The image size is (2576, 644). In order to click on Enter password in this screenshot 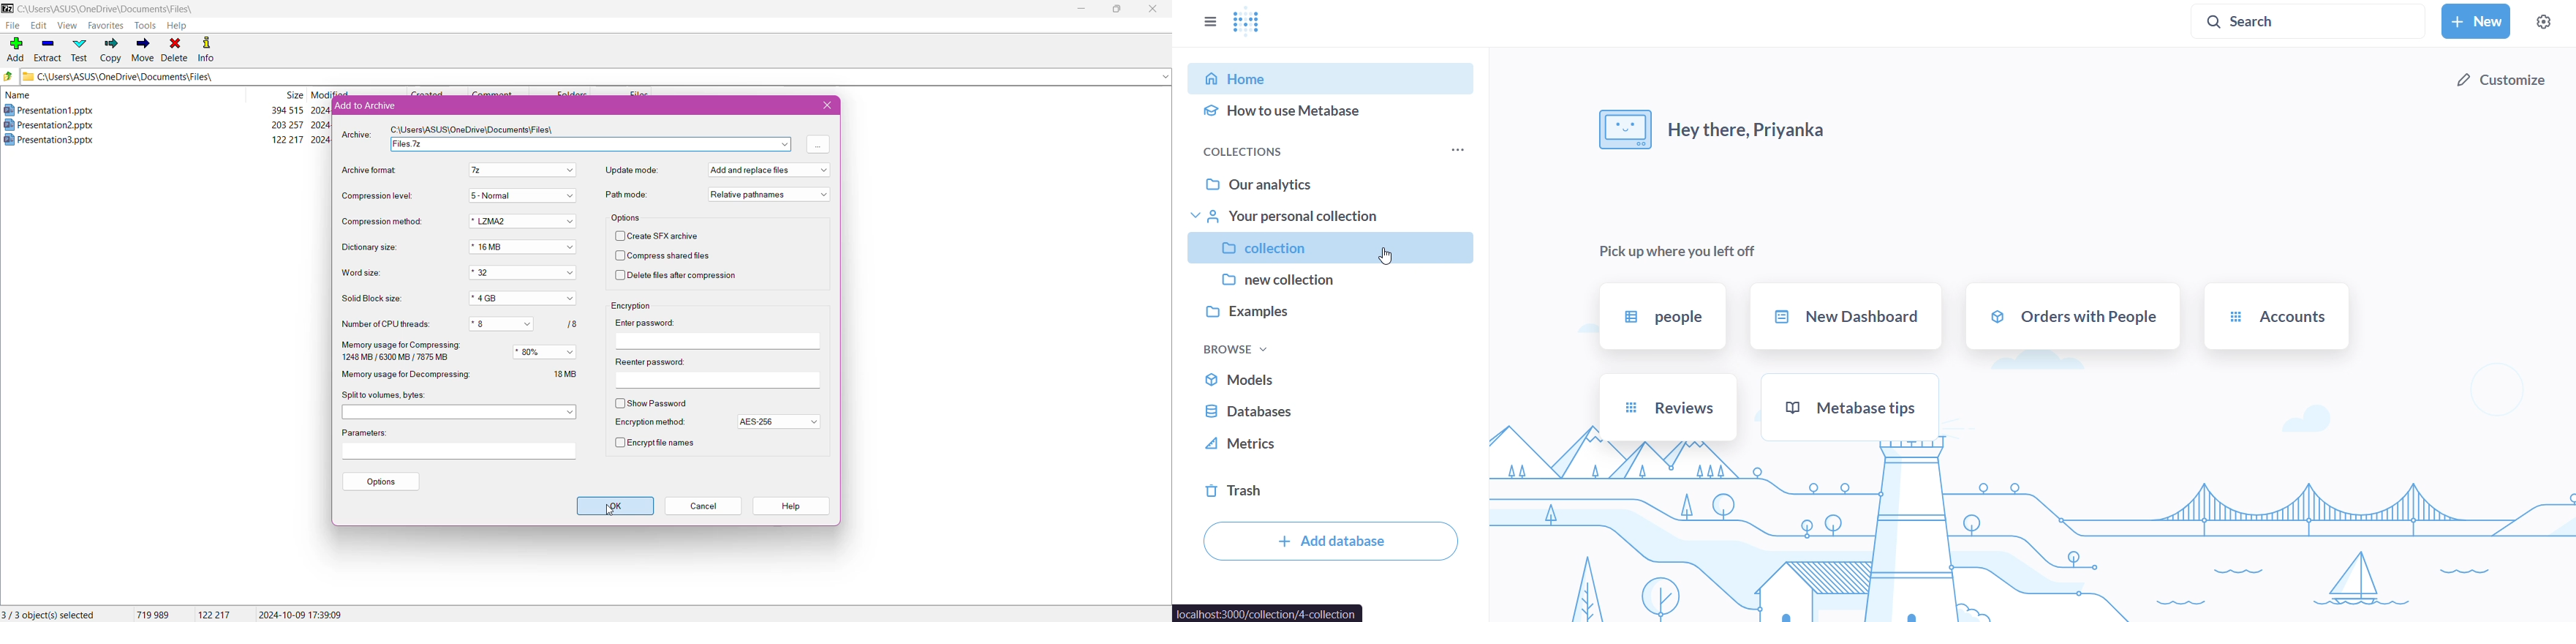, I will do `click(652, 323)`.